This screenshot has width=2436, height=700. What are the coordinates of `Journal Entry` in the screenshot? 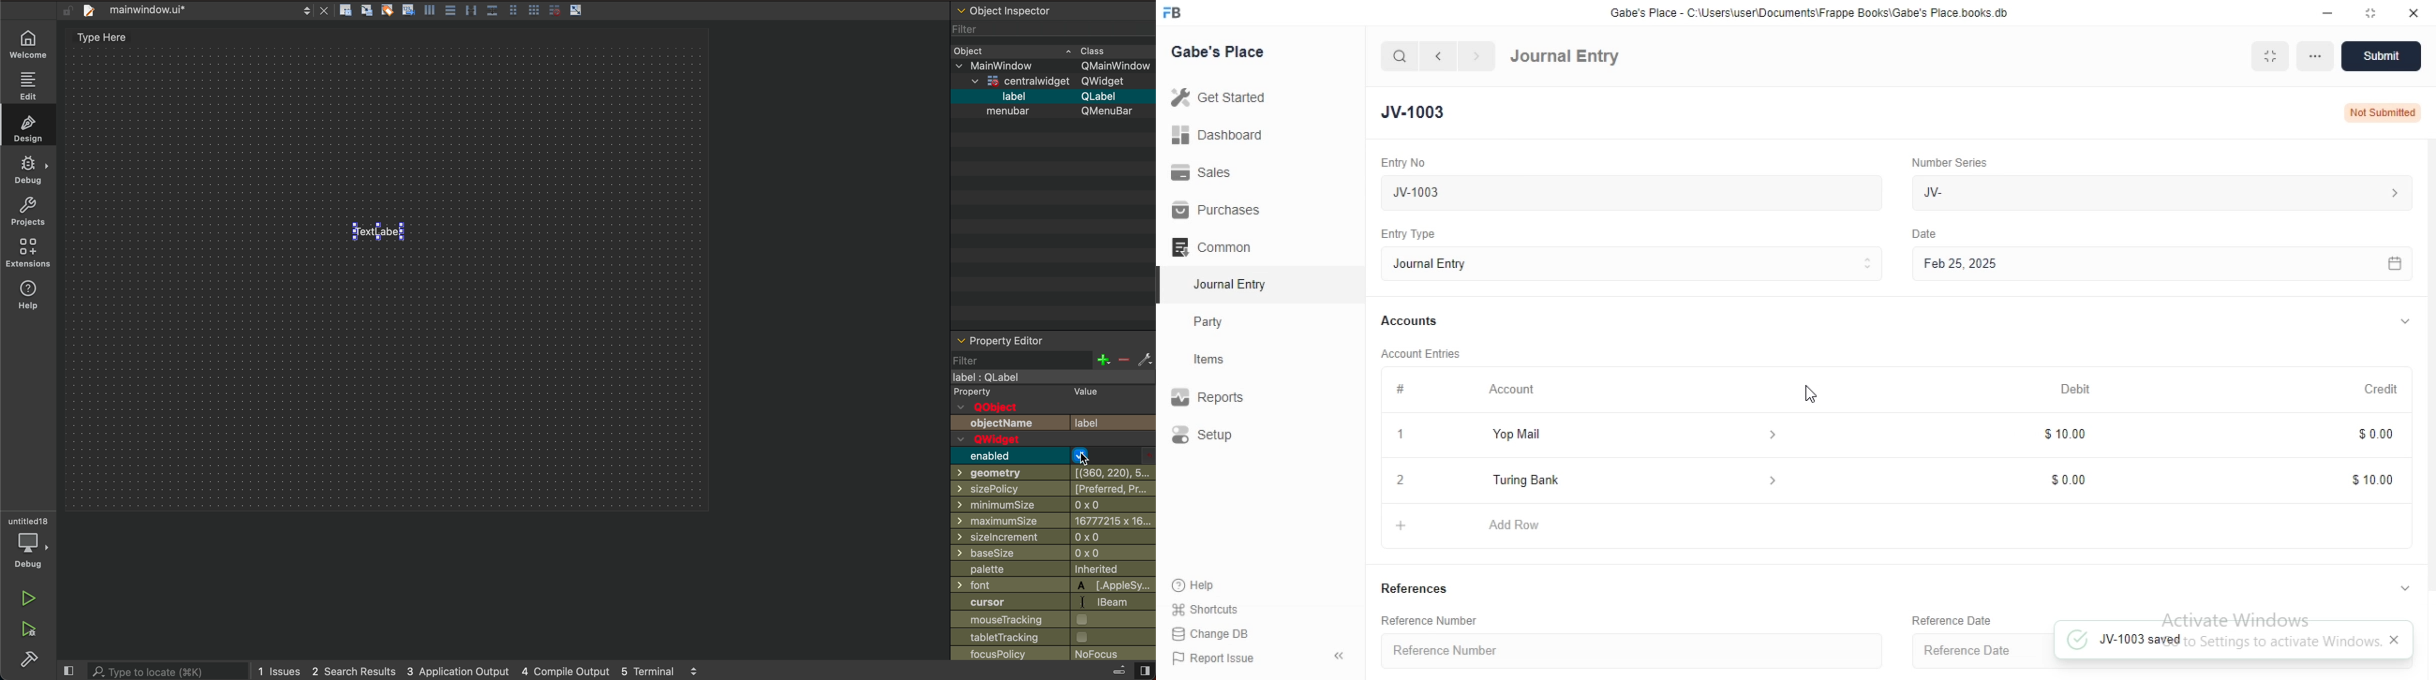 It's located at (1630, 265).